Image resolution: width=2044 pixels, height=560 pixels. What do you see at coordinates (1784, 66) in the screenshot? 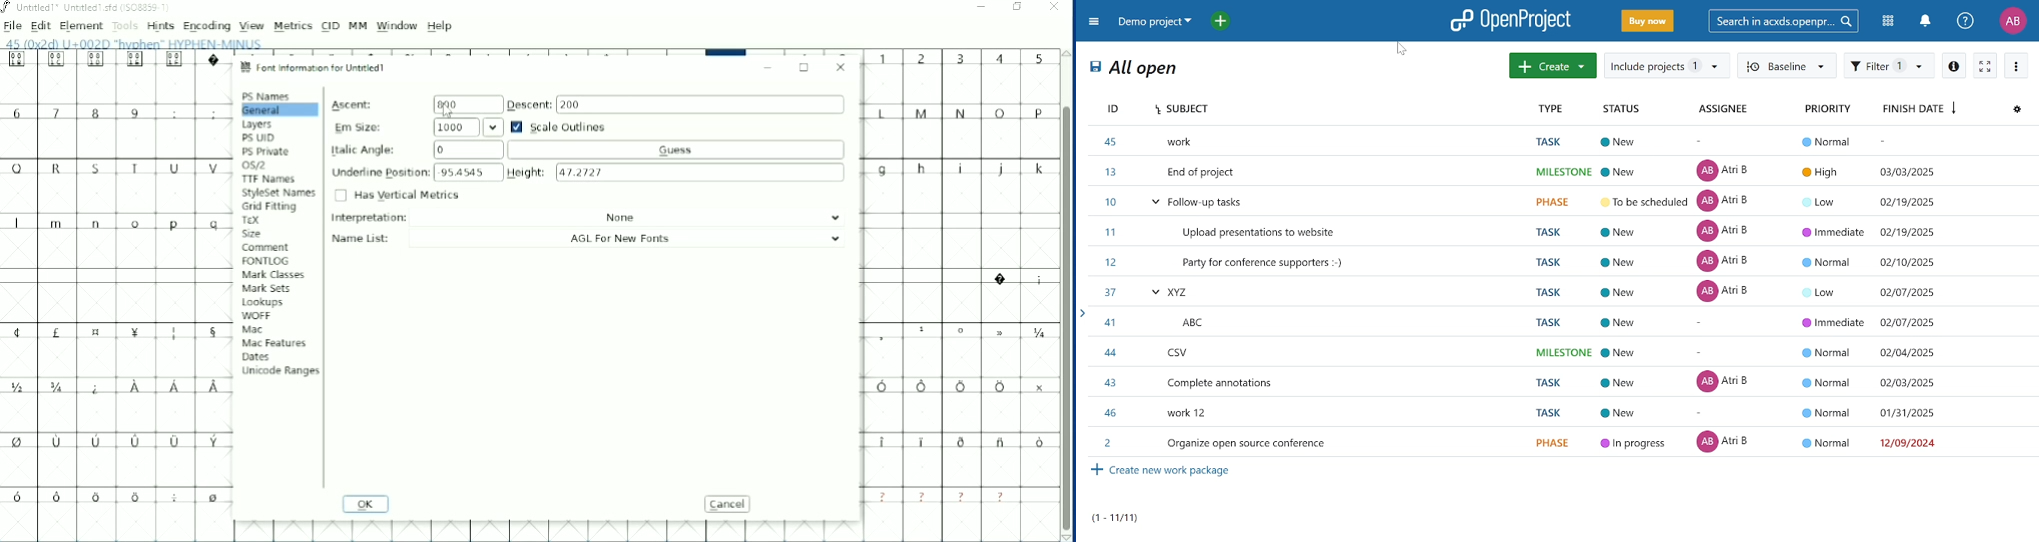
I see `Baseline` at bounding box center [1784, 66].